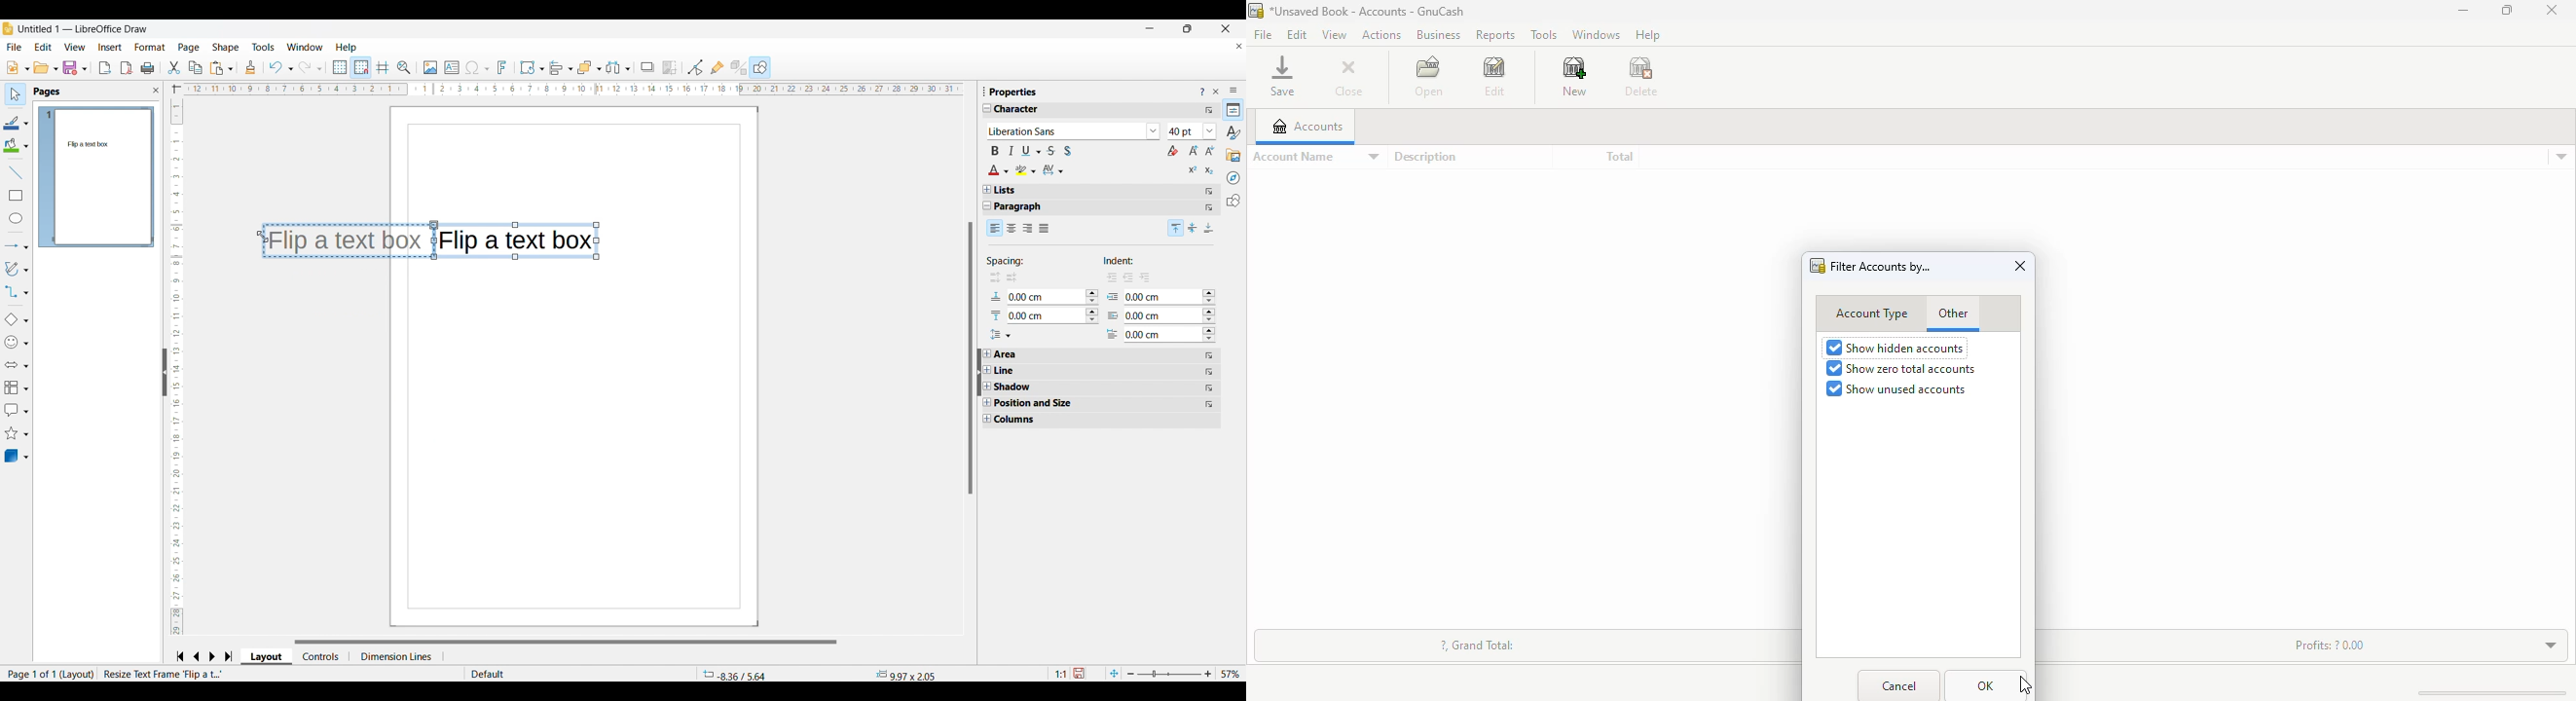 This screenshot has width=2576, height=728. Describe the element at coordinates (16, 195) in the screenshot. I see `Insert rectangle` at that location.